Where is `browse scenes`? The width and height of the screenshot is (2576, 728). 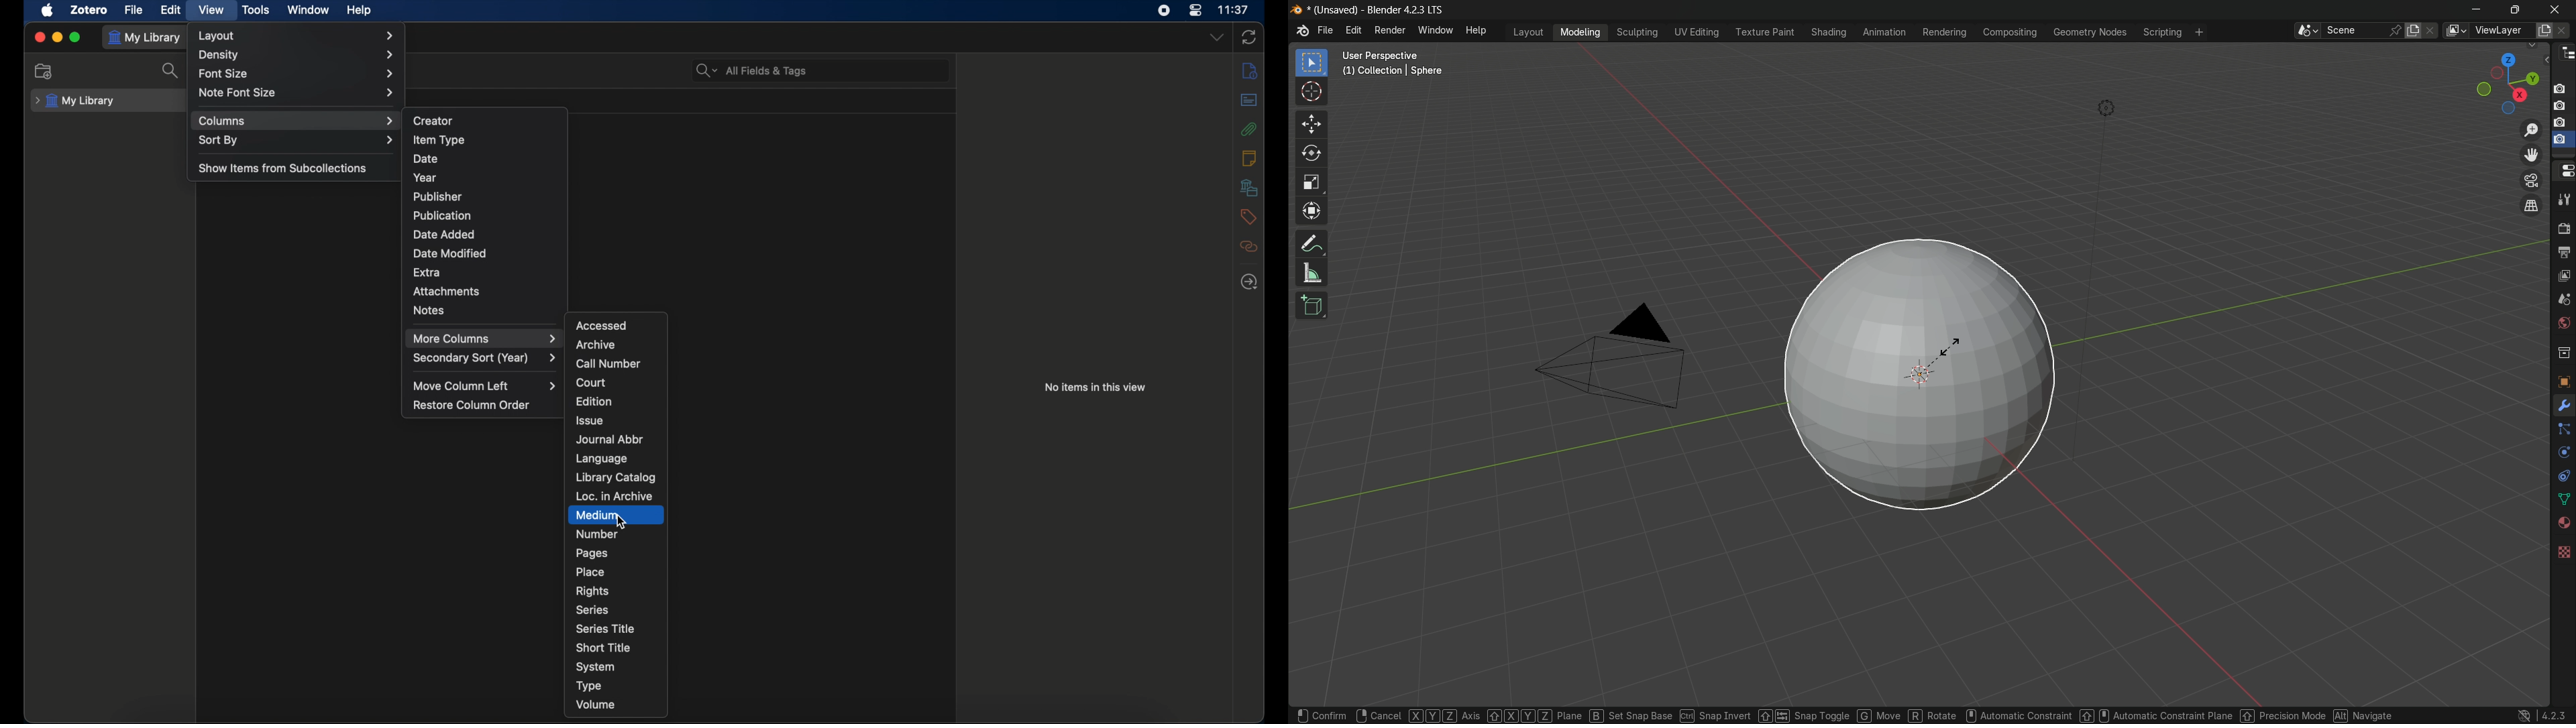
browse scenes is located at coordinates (2306, 31).